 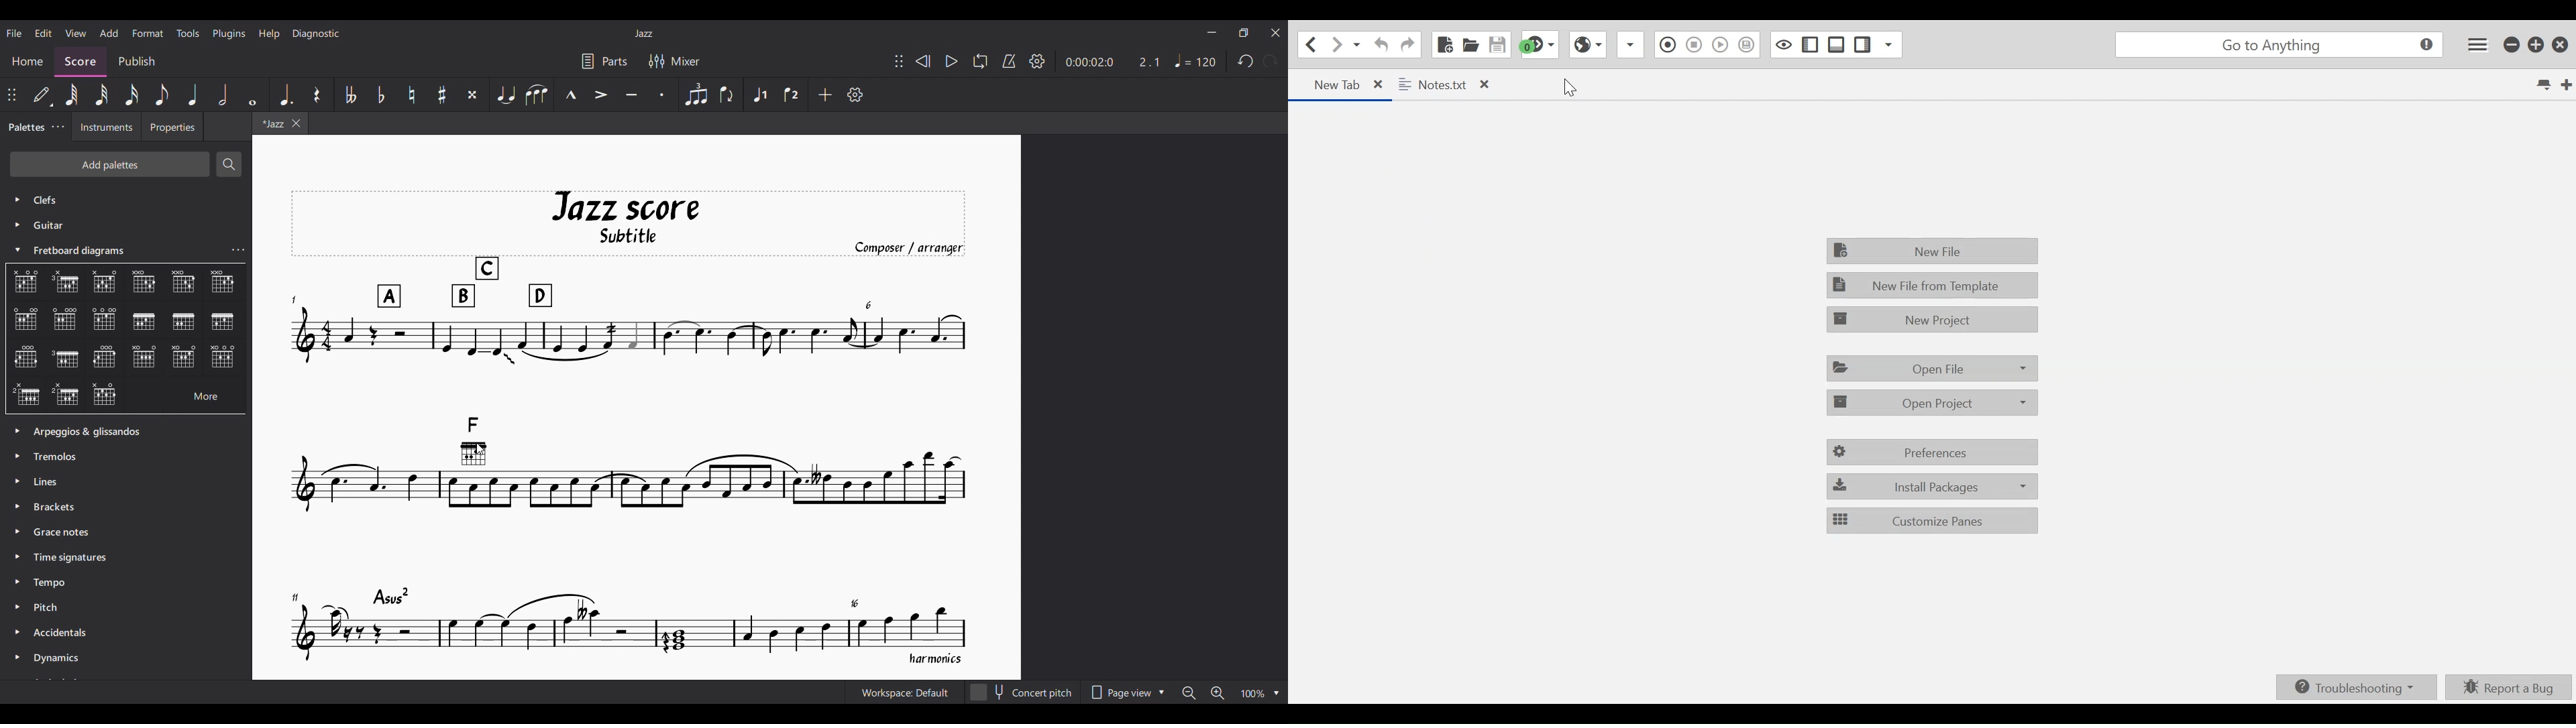 What do you see at coordinates (726, 94) in the screenshot?
I see `Flip direction` at bounding box center [726, 94].